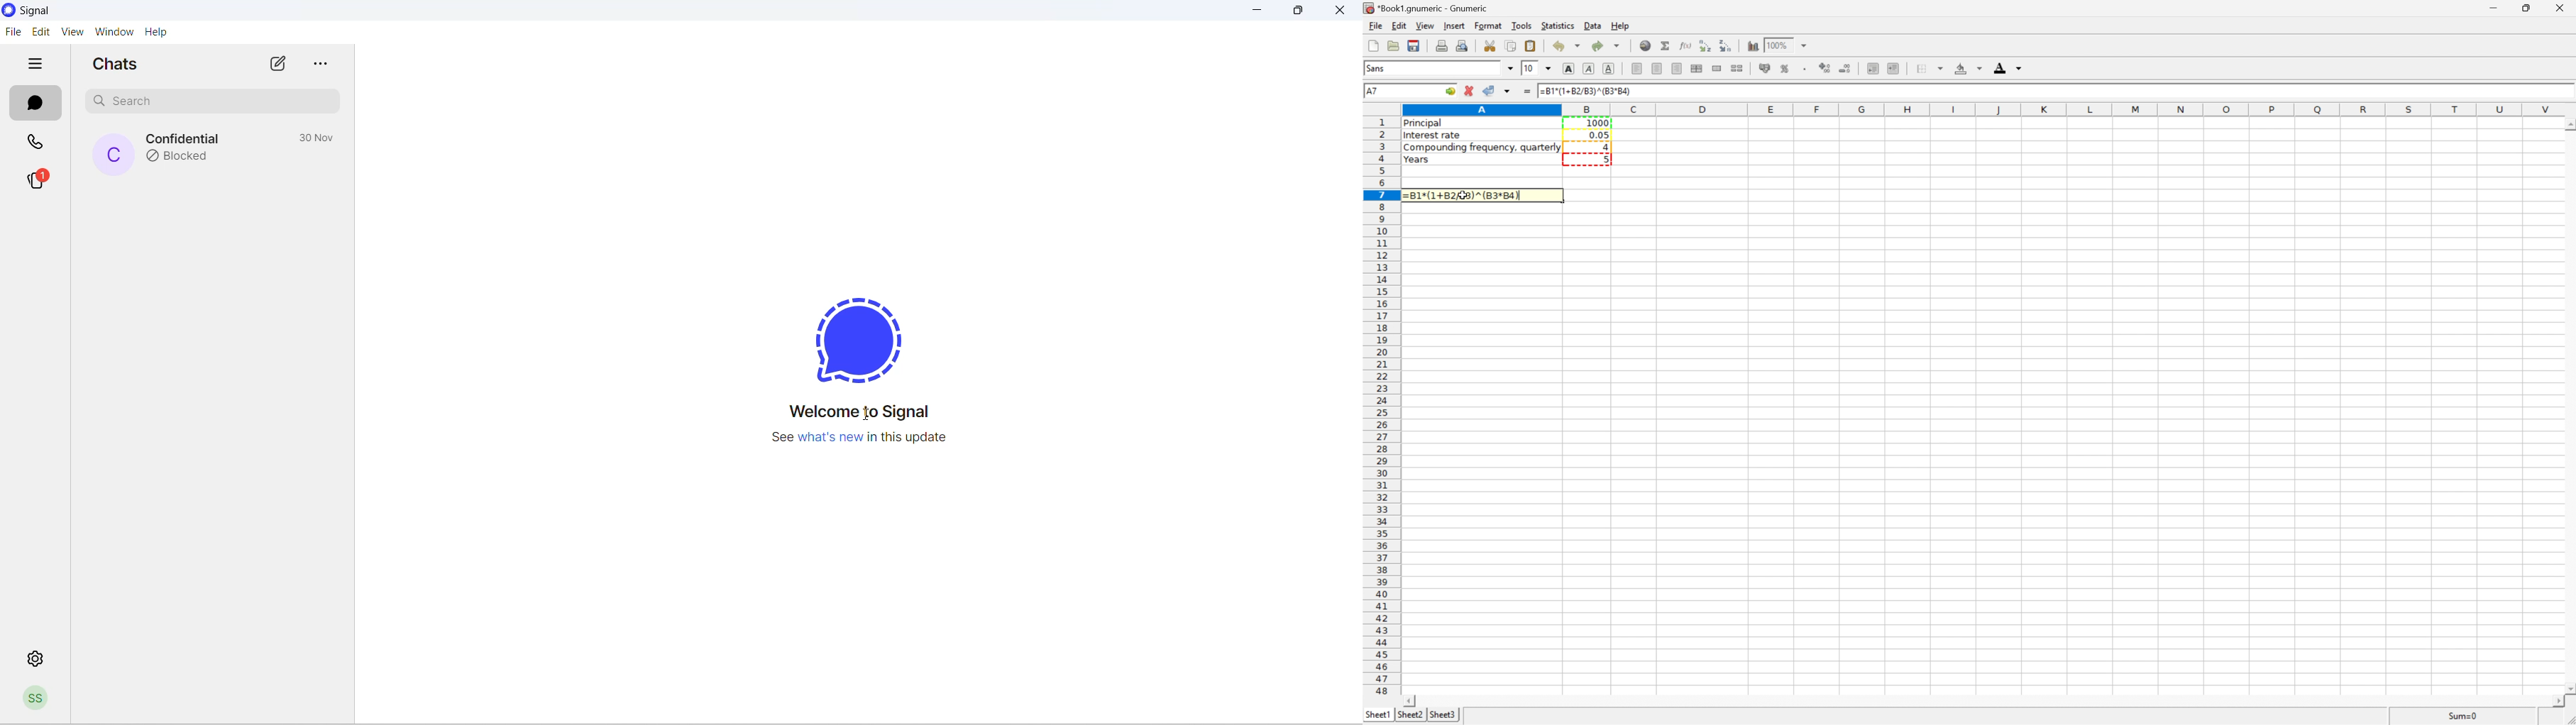  Describe the element at coordinates (2557, 704) in the screenshot. I see `scroll right` at that location.